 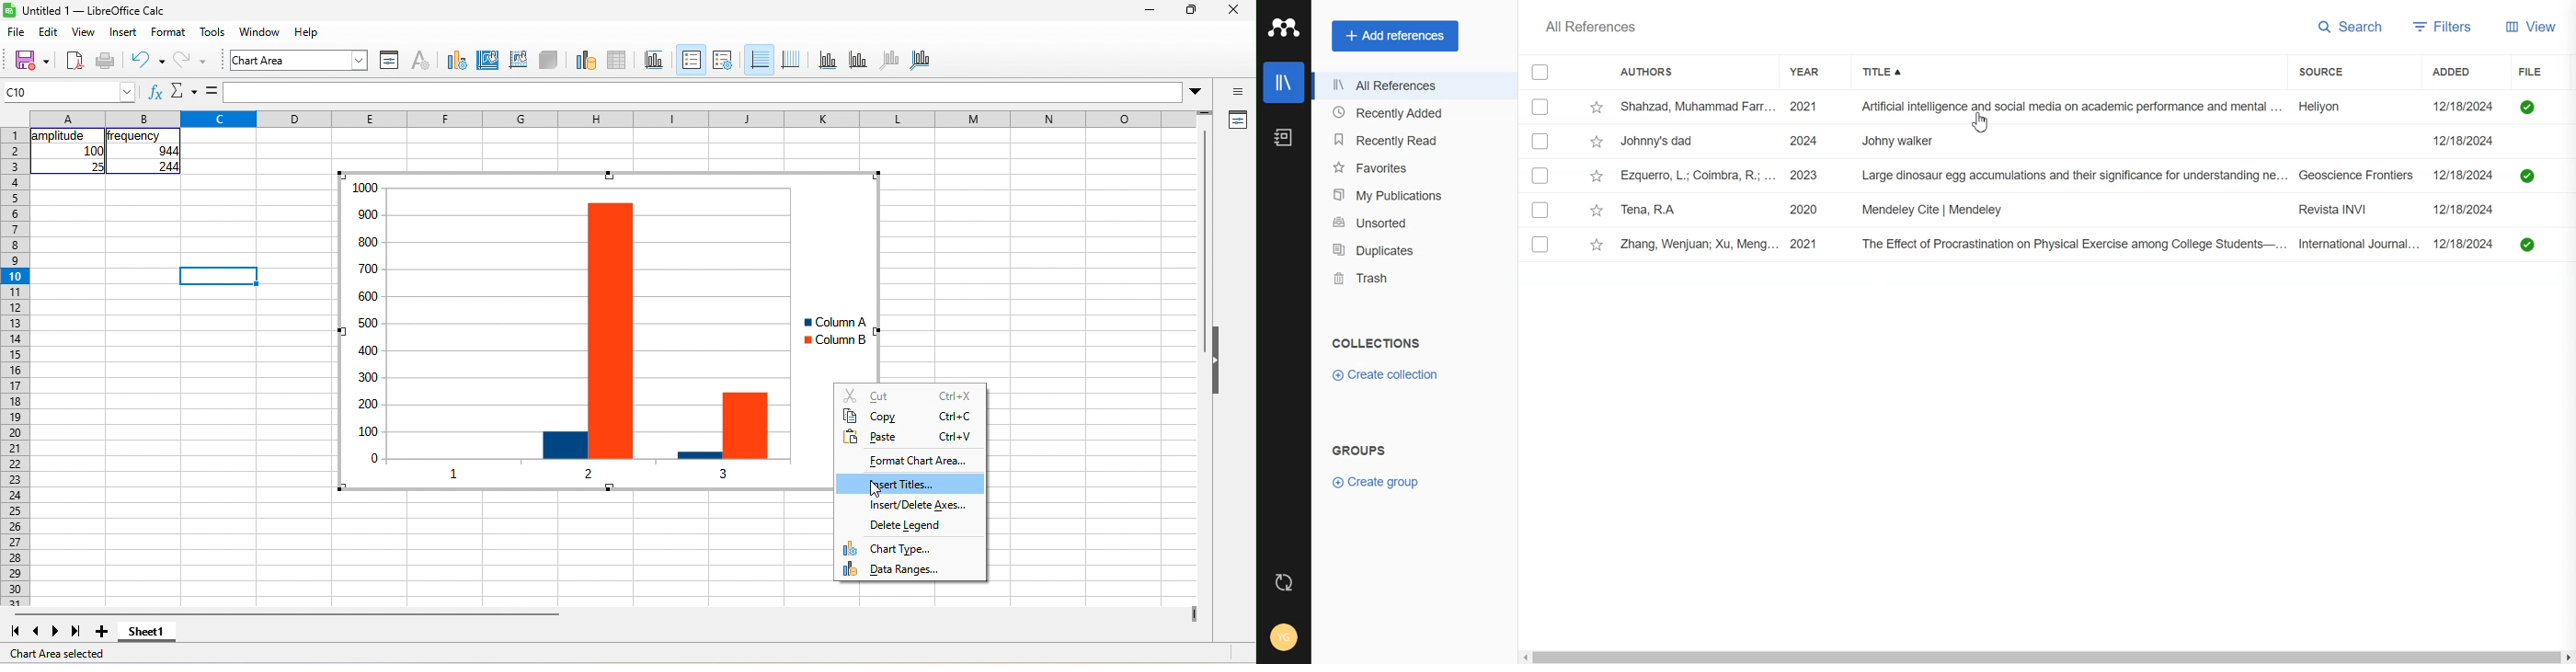 I want to click on Year, so click(x=1815, y=73).